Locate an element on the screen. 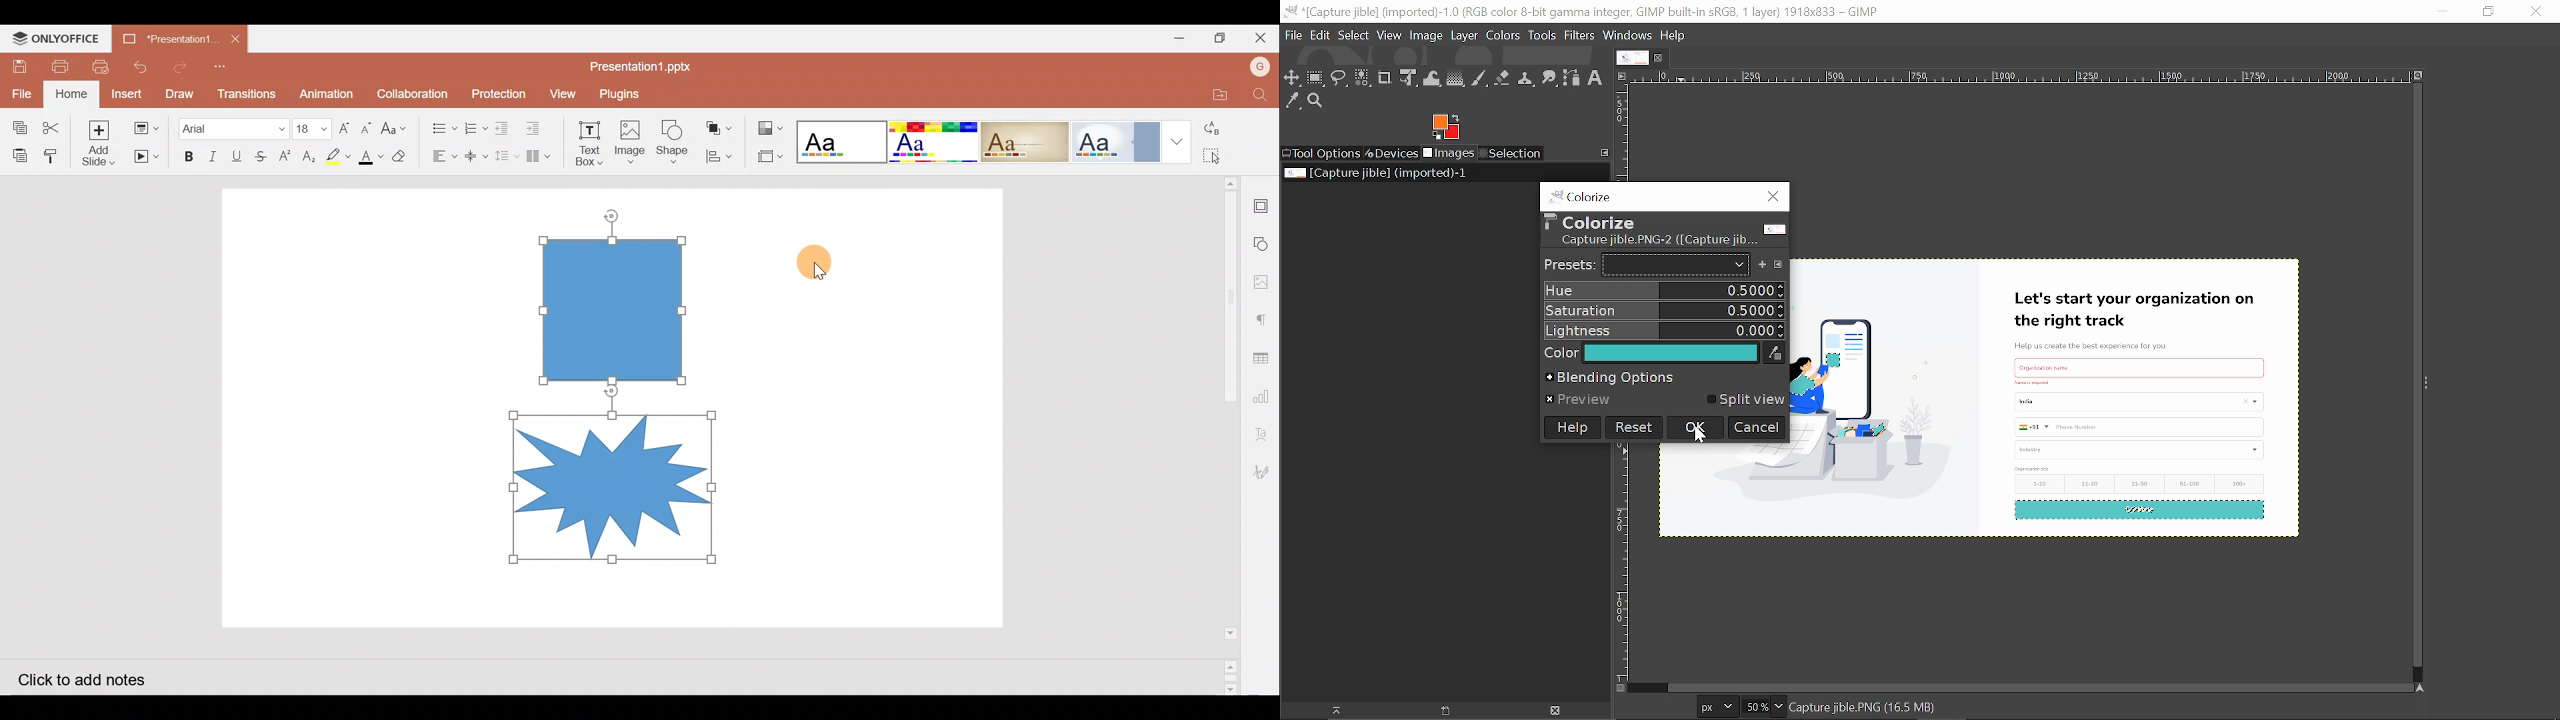  Animation is located at coordinates (327, 90).